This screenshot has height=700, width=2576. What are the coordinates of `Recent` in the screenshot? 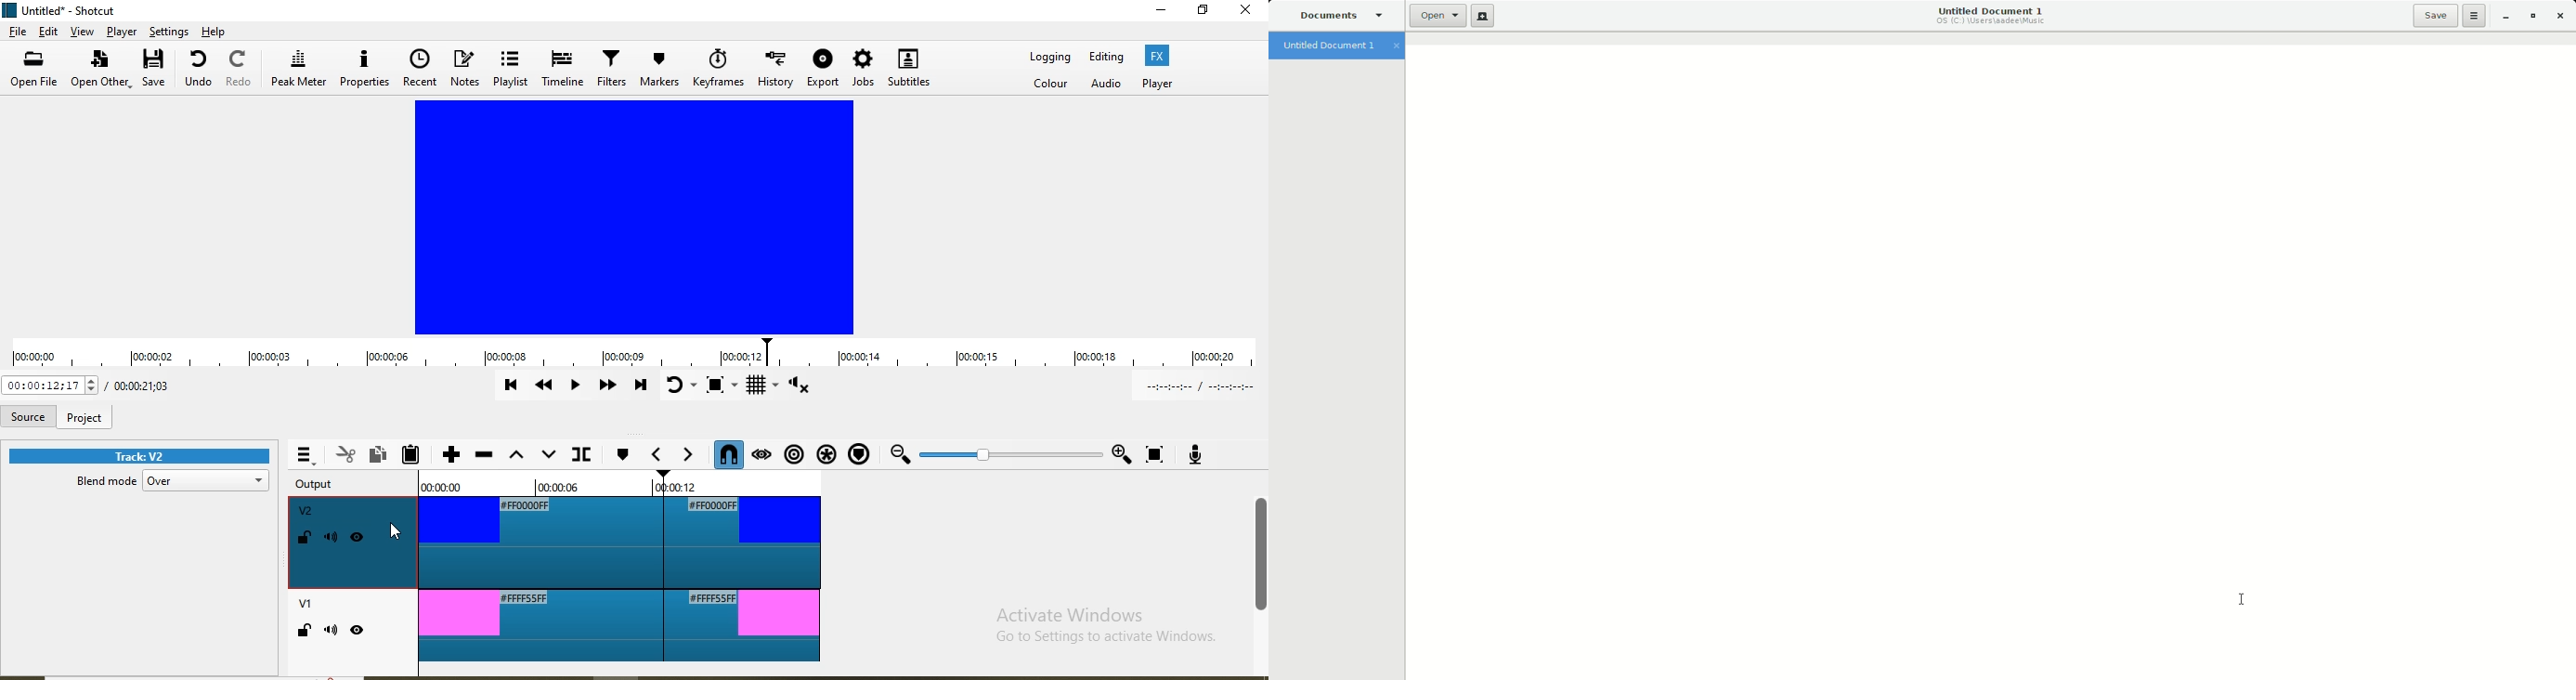 It's located at (423, 67).